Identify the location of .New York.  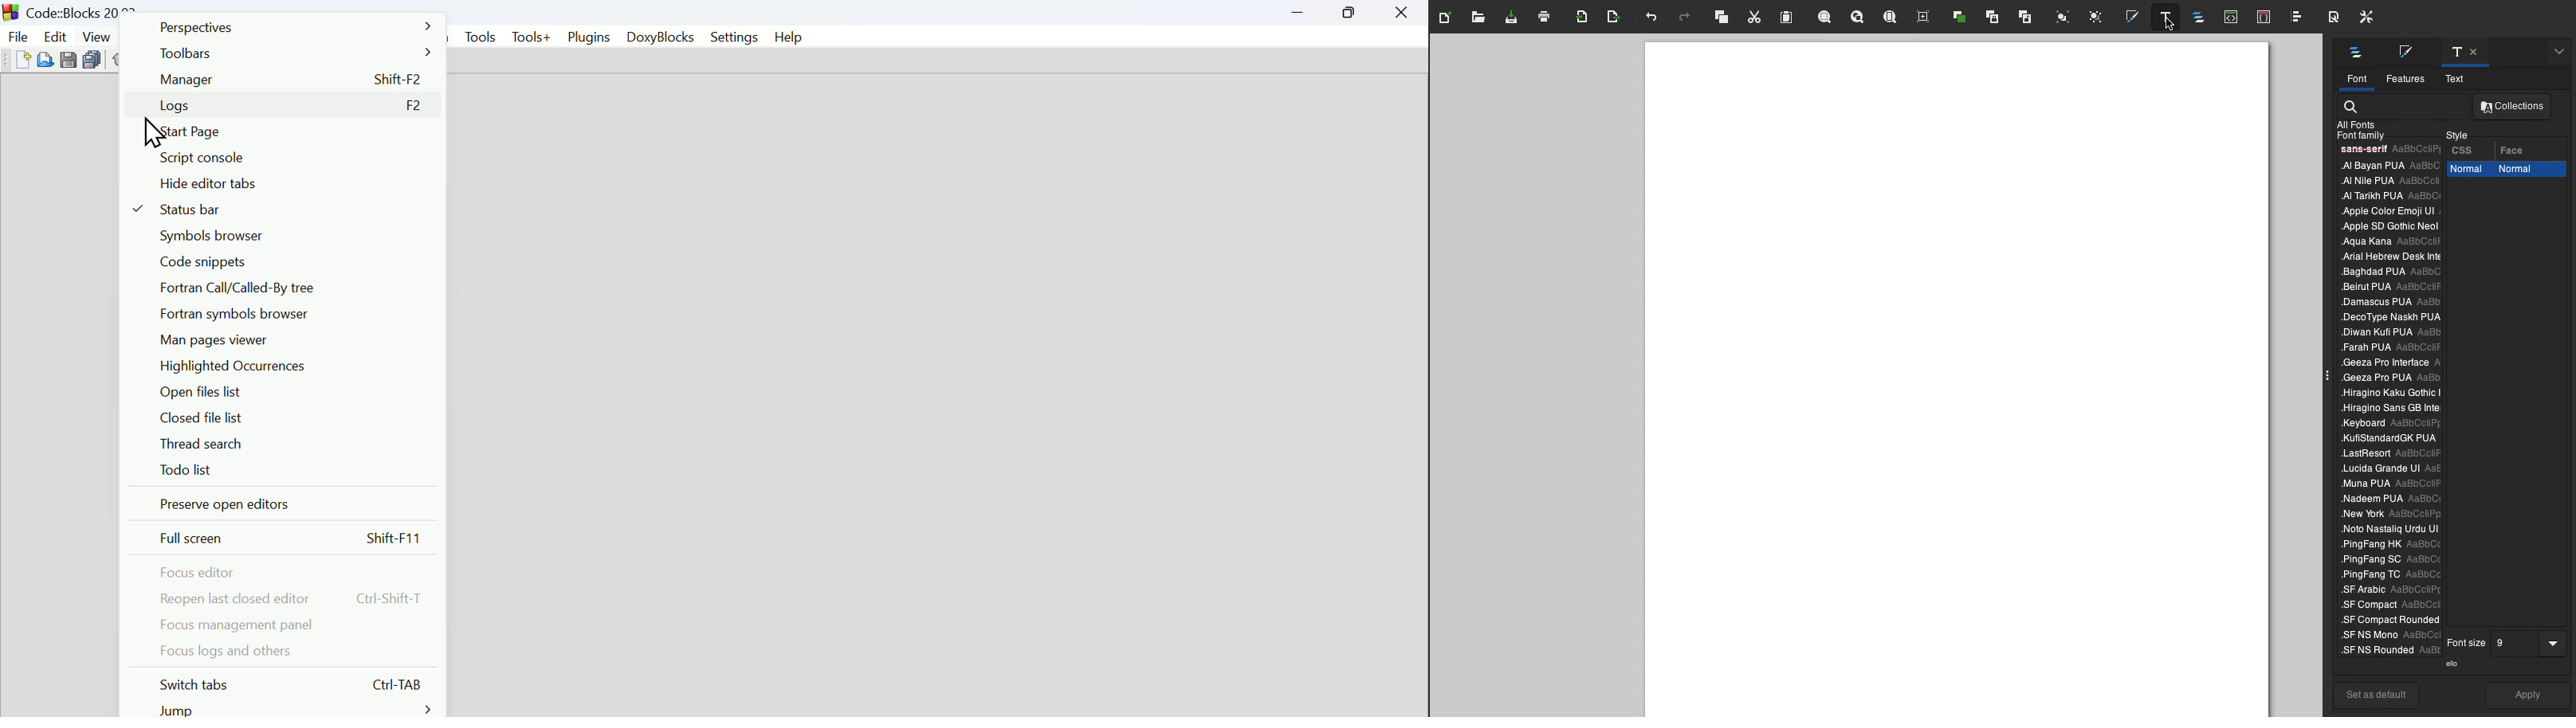
(2389, 515).